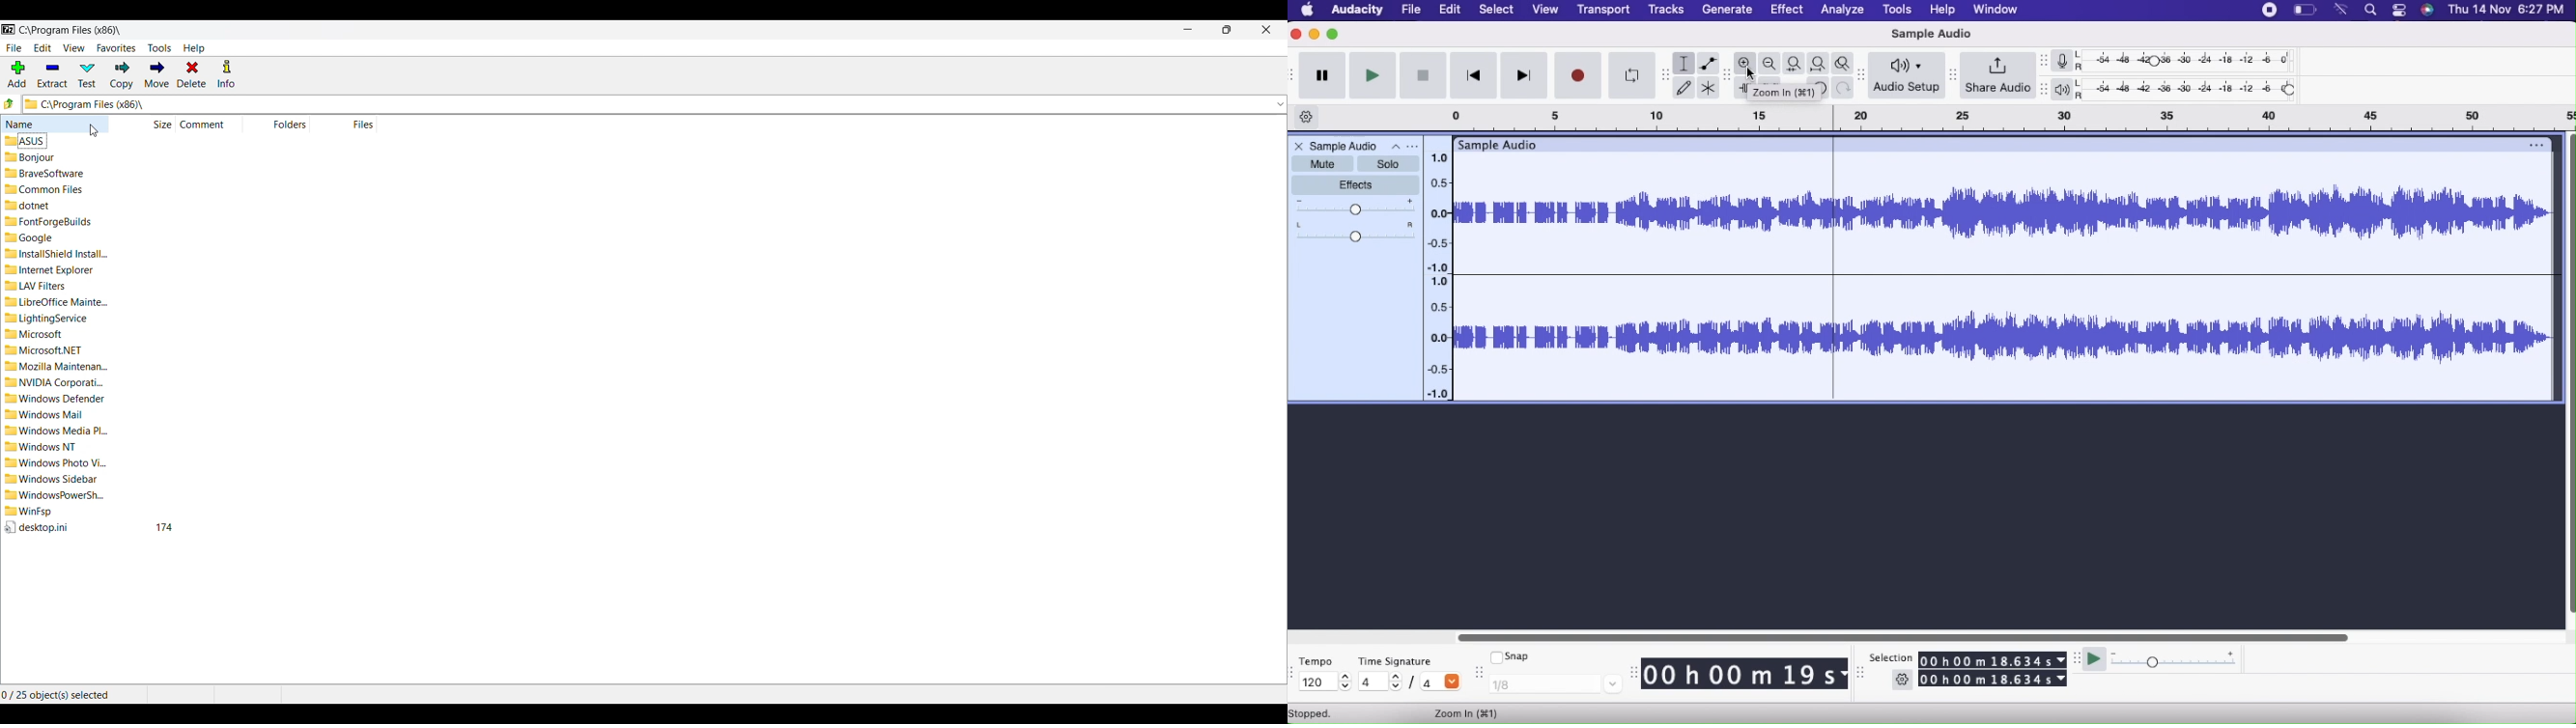 This screenshot has height=728, width=2576. I want to click on Windows NT, so click(44, 448).